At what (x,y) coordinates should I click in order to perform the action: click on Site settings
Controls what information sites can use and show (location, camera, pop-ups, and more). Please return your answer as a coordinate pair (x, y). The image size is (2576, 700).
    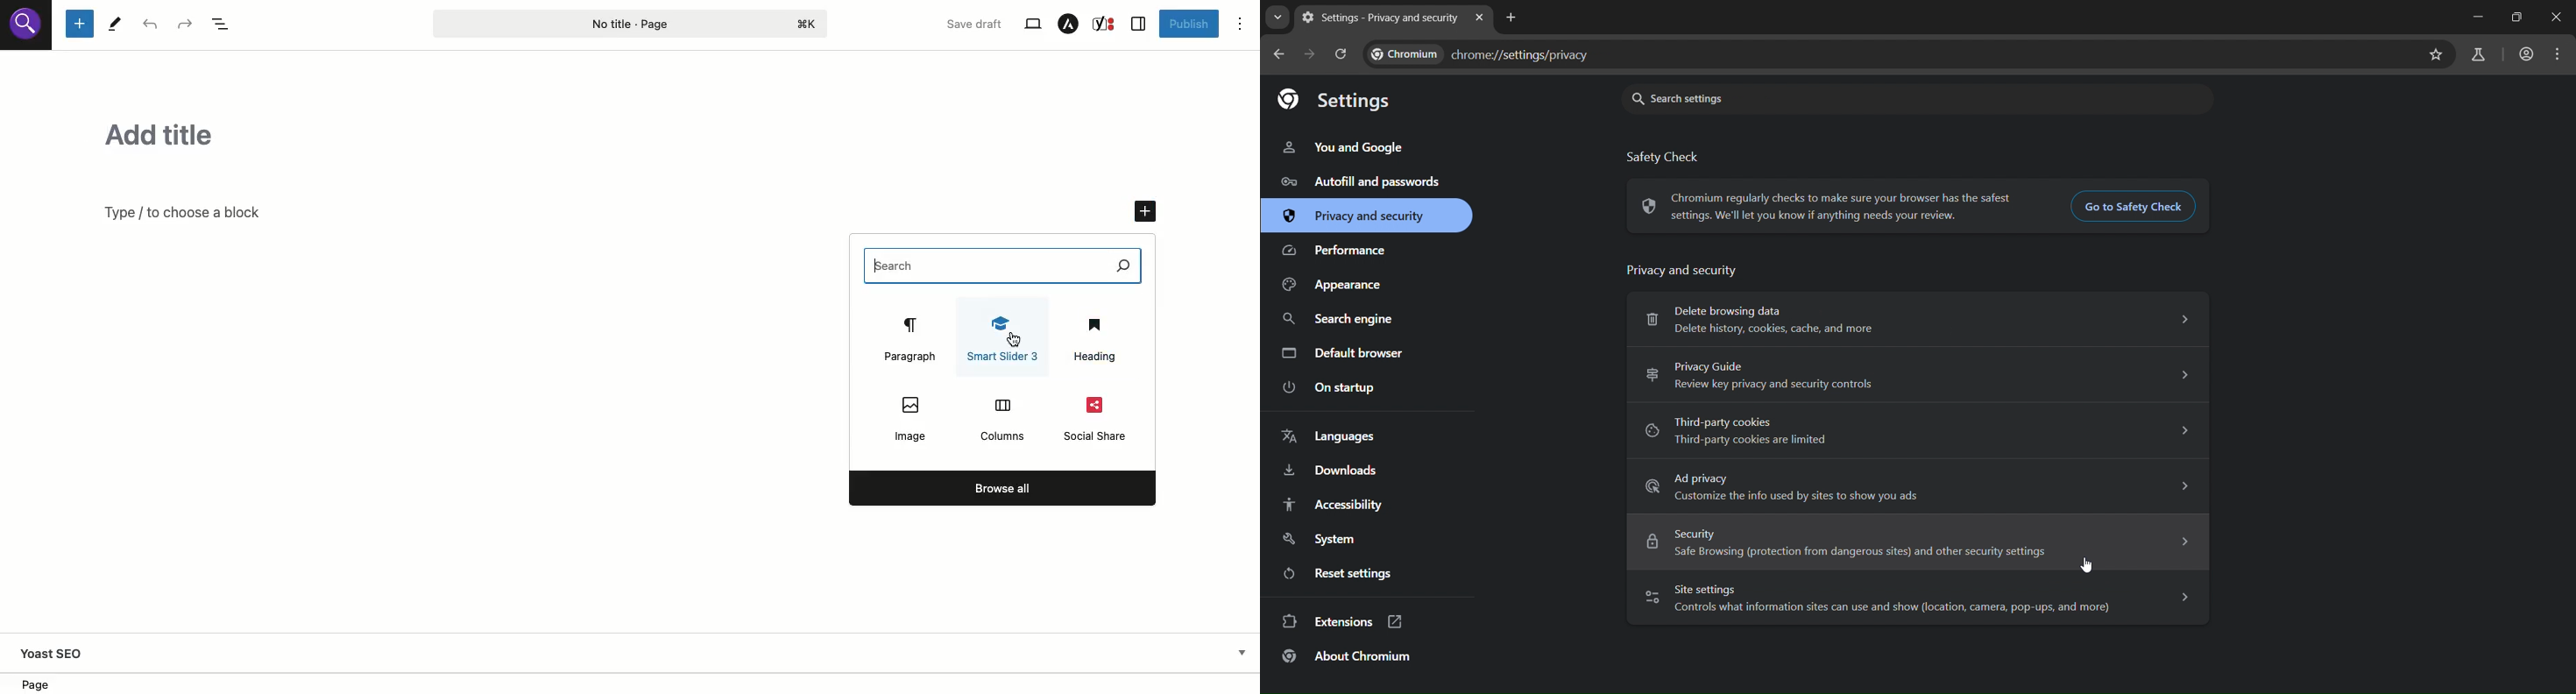
    Looking at the image, I should click on (1916, 599).